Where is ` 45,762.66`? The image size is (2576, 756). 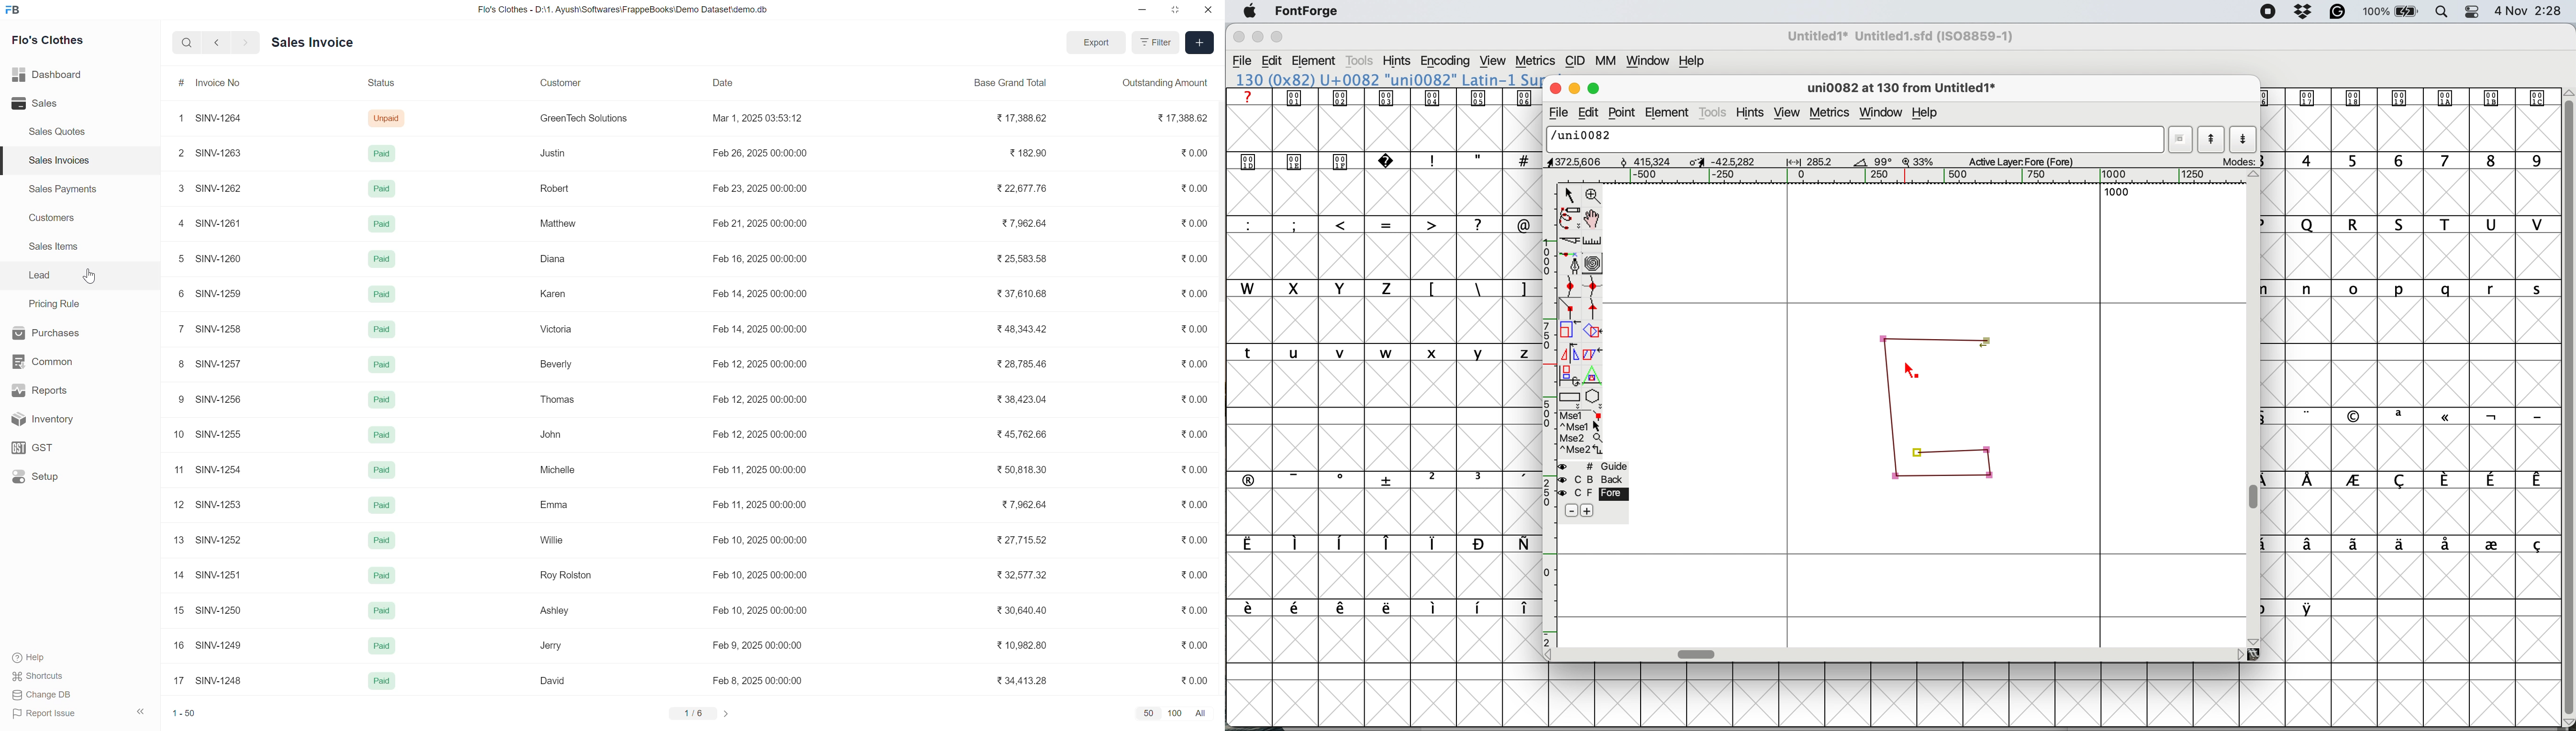  45,762.66 is located at coordinates (1020, 435).